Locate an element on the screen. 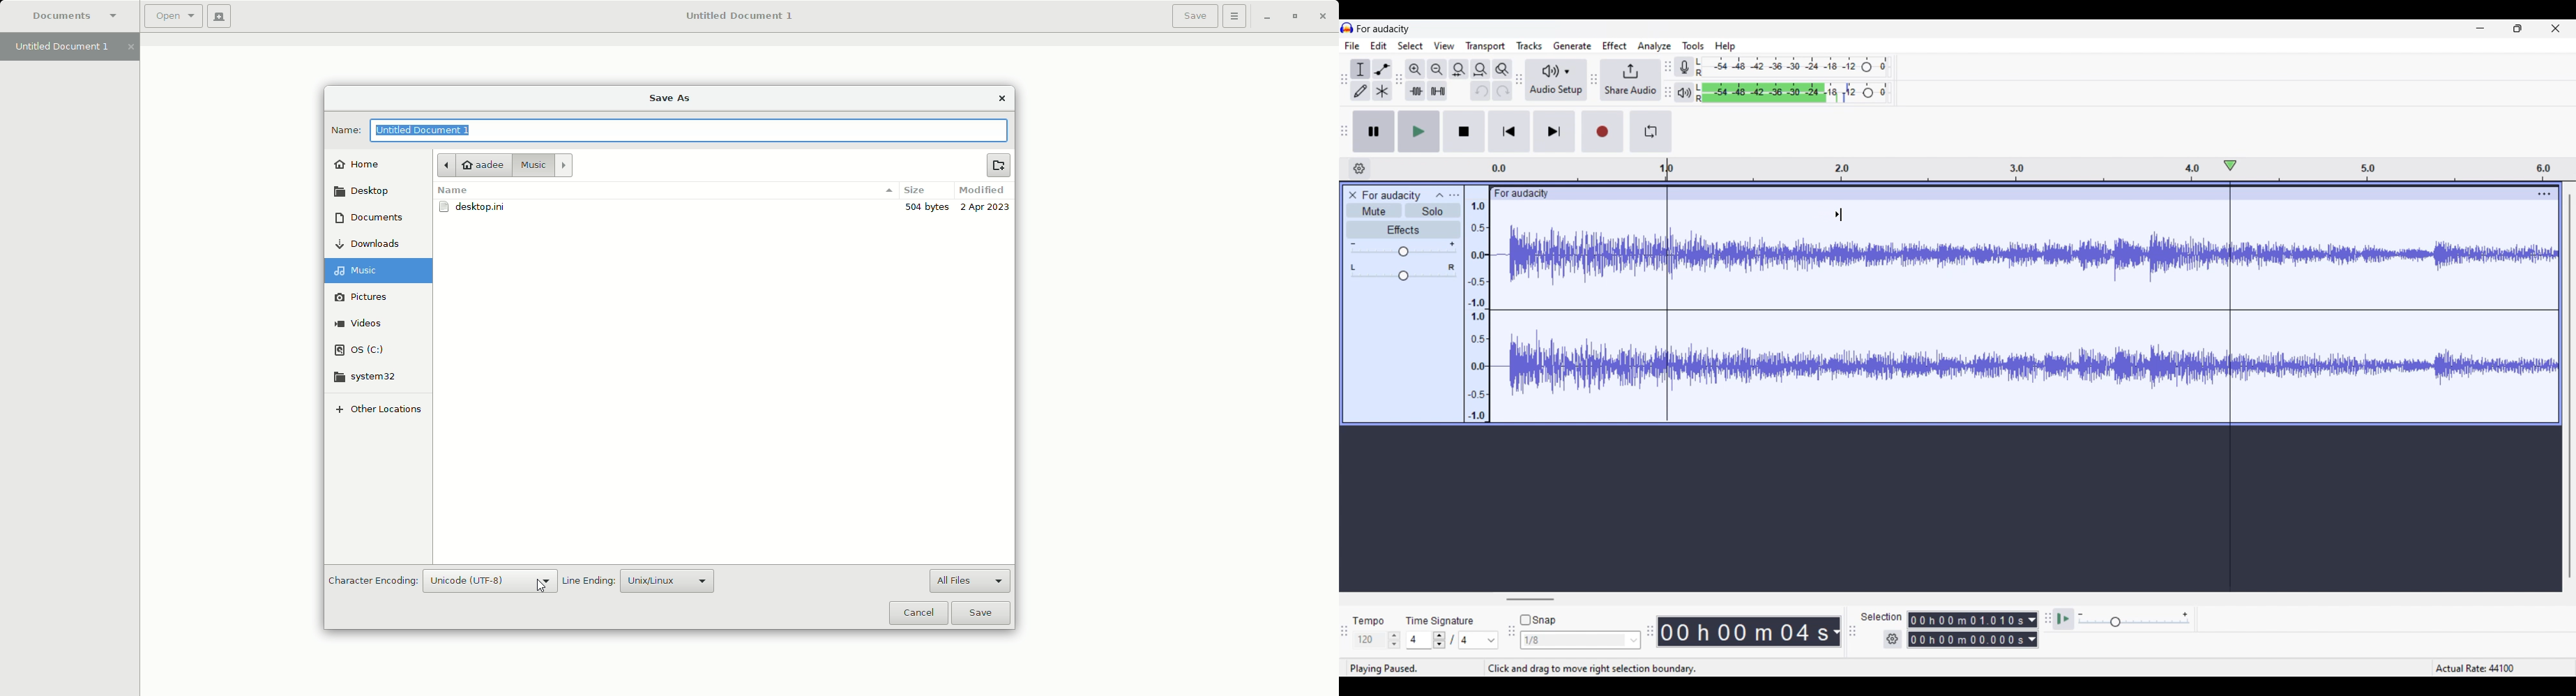 This screenshot has width=2576, height=700. Playhead is located at coordinates (2231, 375).